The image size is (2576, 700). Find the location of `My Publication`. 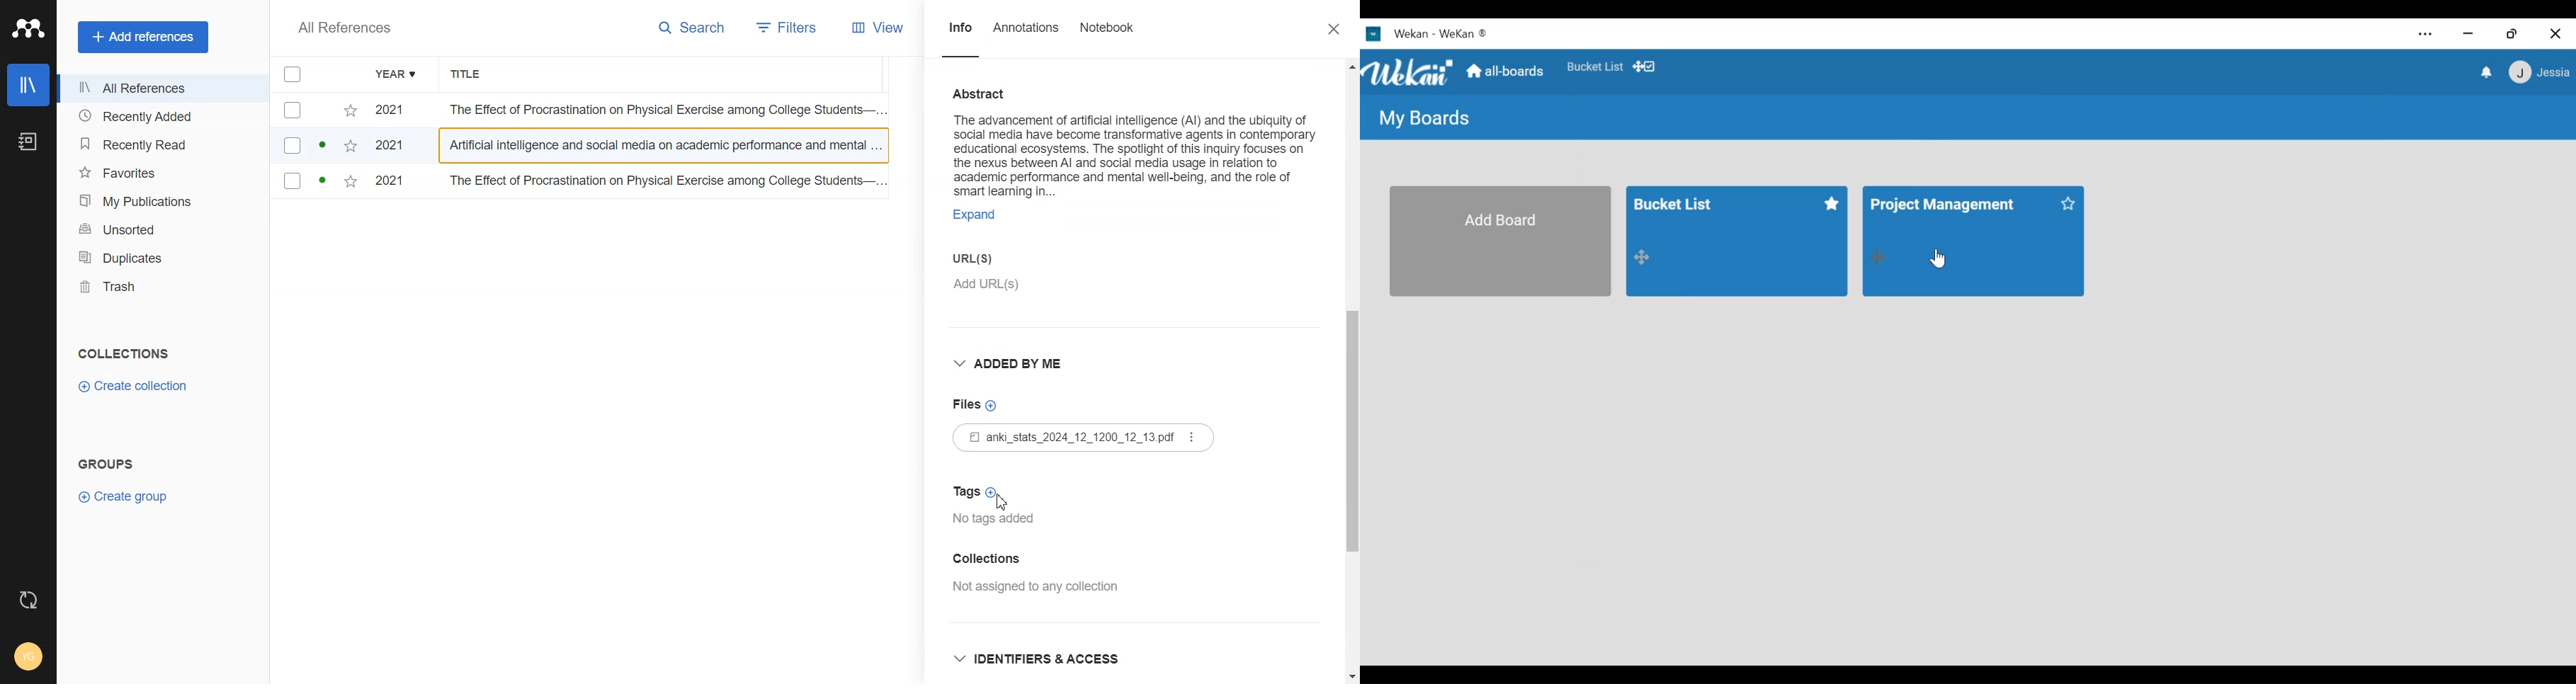

My Publication is located at coordinates (161, 200).